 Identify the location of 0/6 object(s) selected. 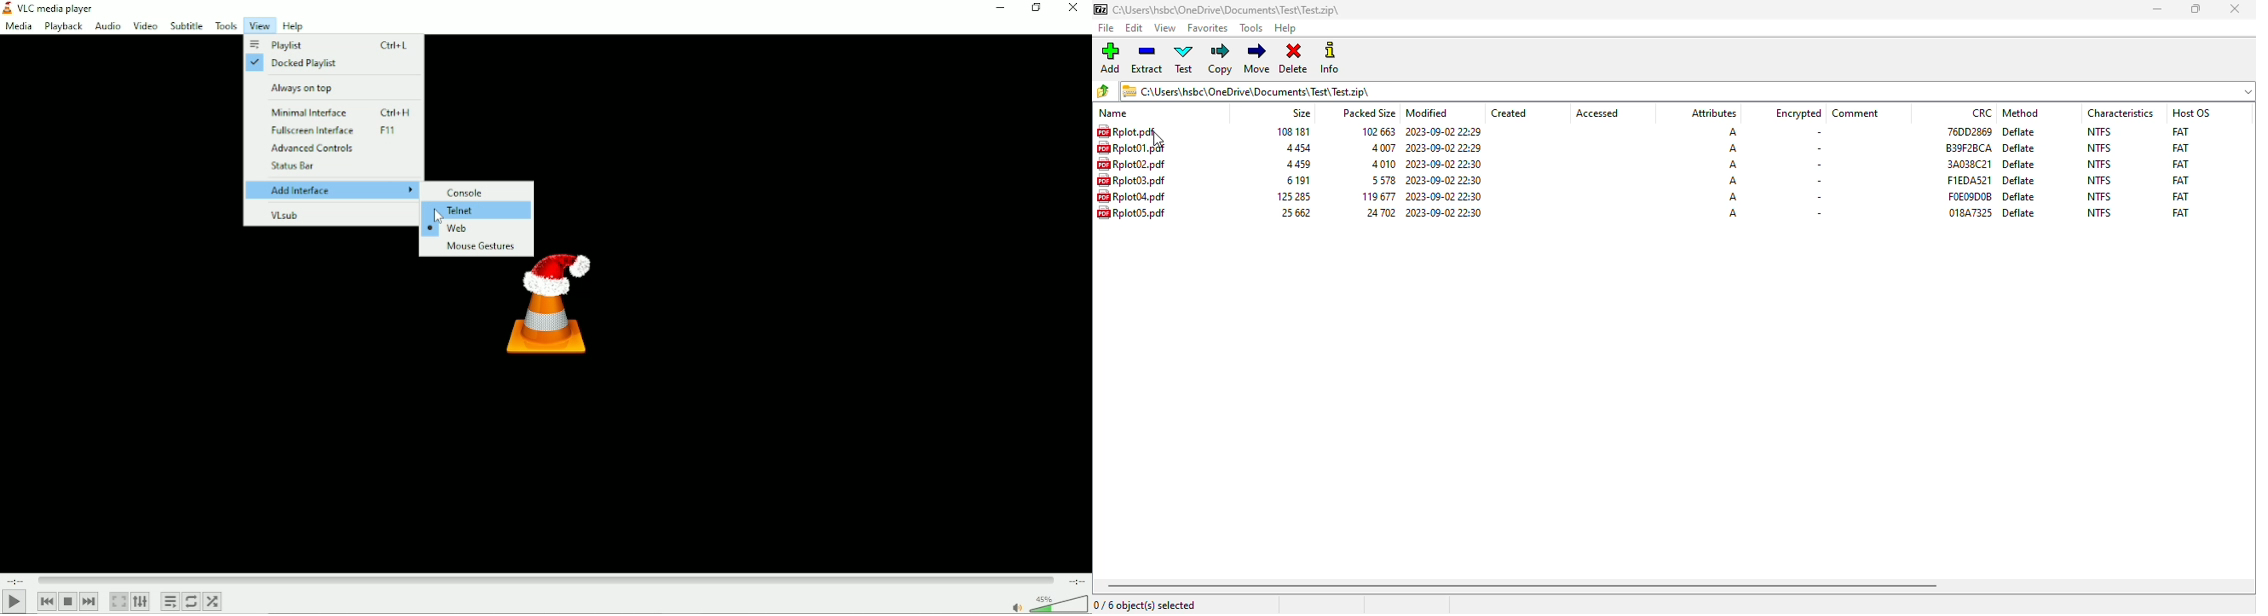
(1145, 605).